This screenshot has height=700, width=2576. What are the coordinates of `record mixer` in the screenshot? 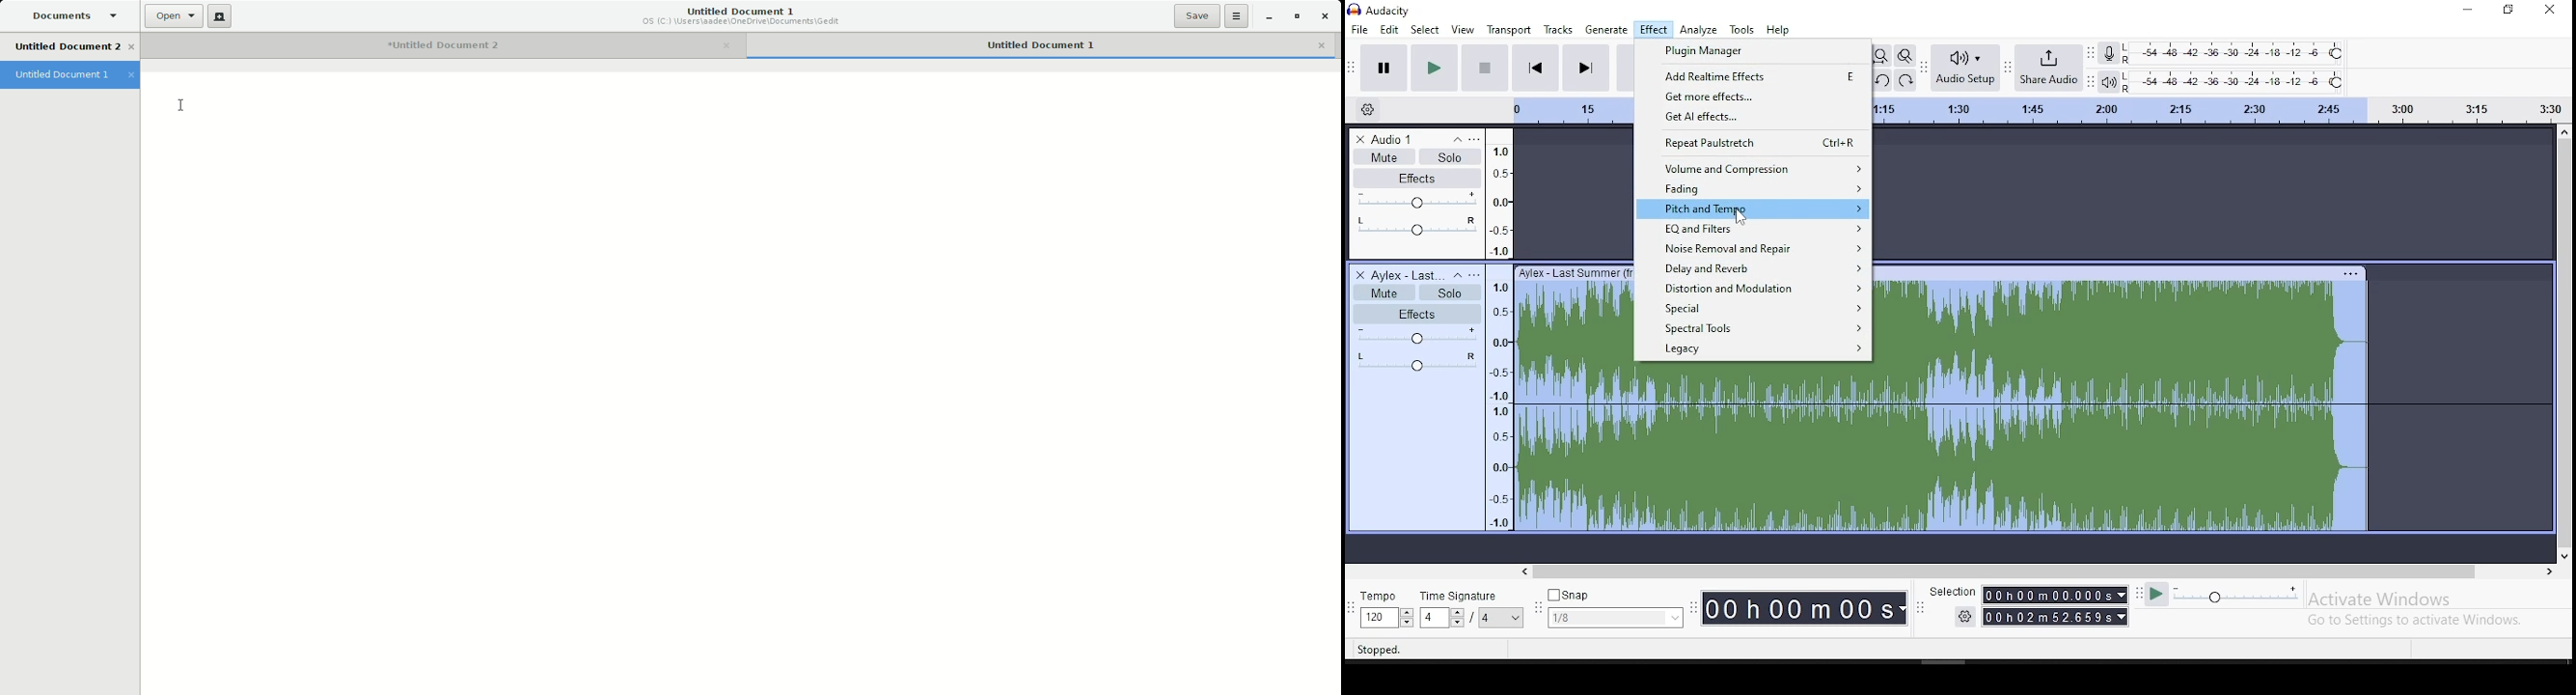 It's located at (2108, 54).